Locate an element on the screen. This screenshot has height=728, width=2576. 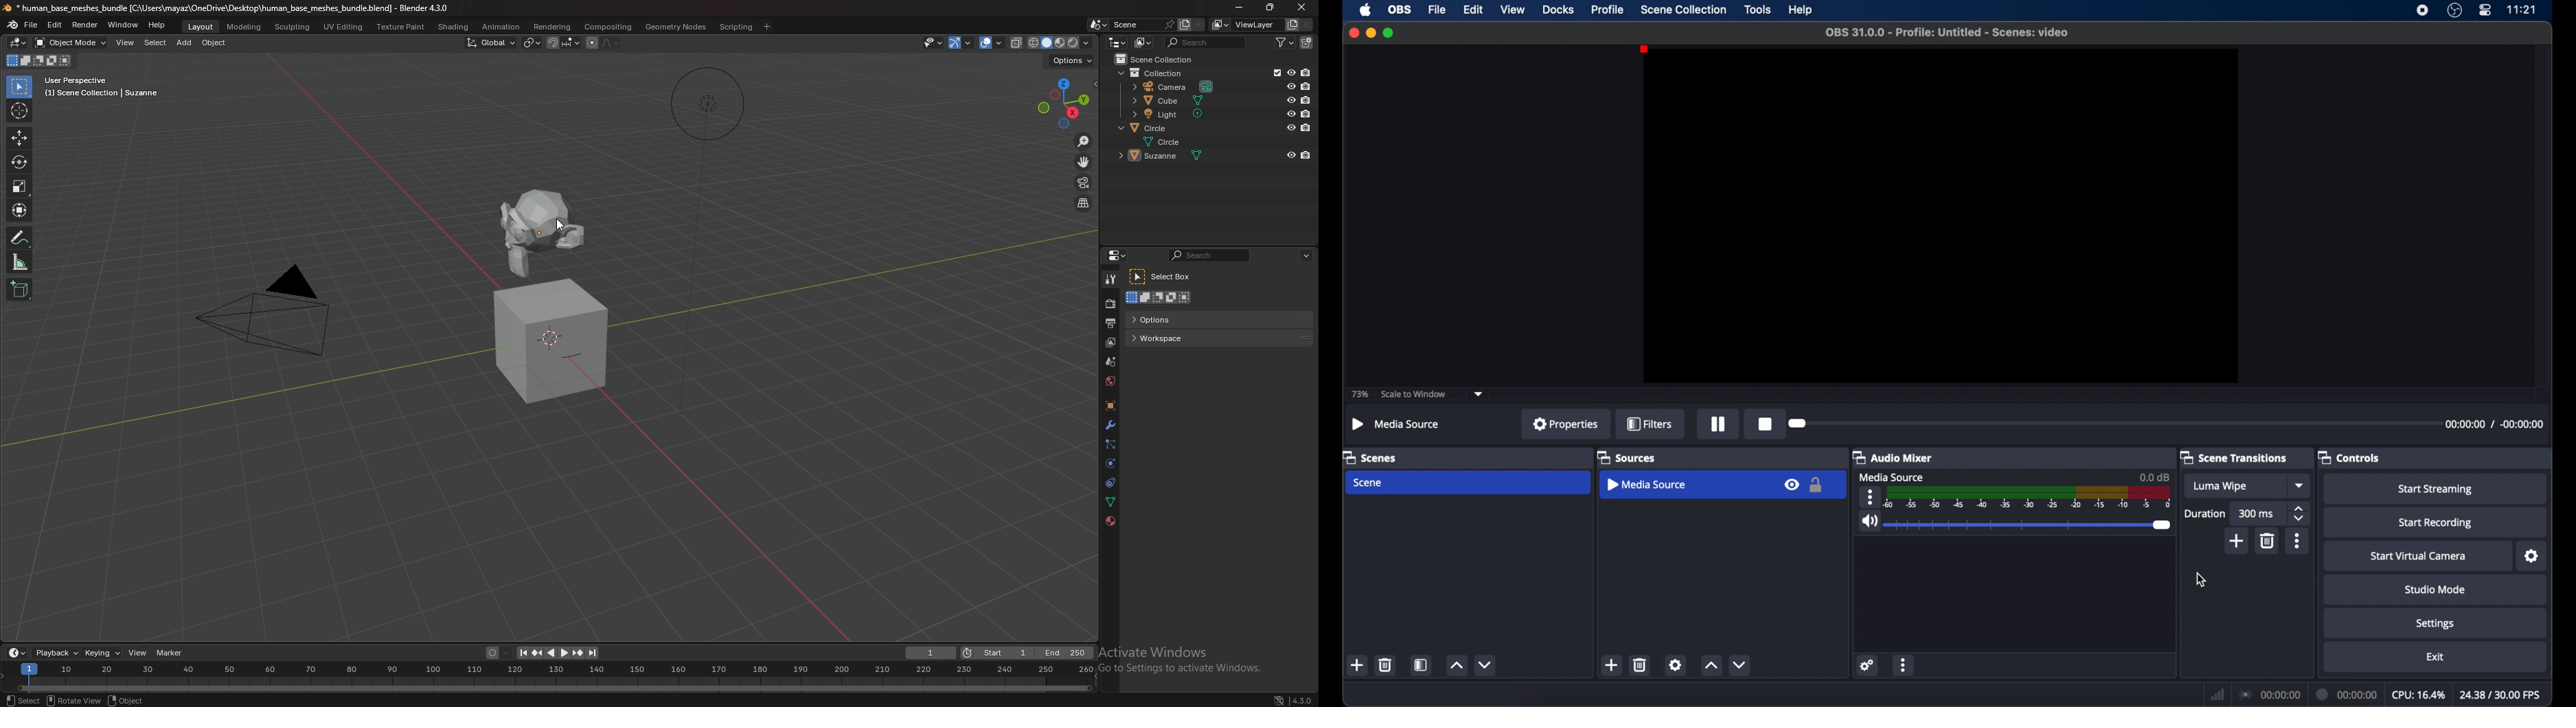
jump to endpoint is located at coordinates (522, 651).